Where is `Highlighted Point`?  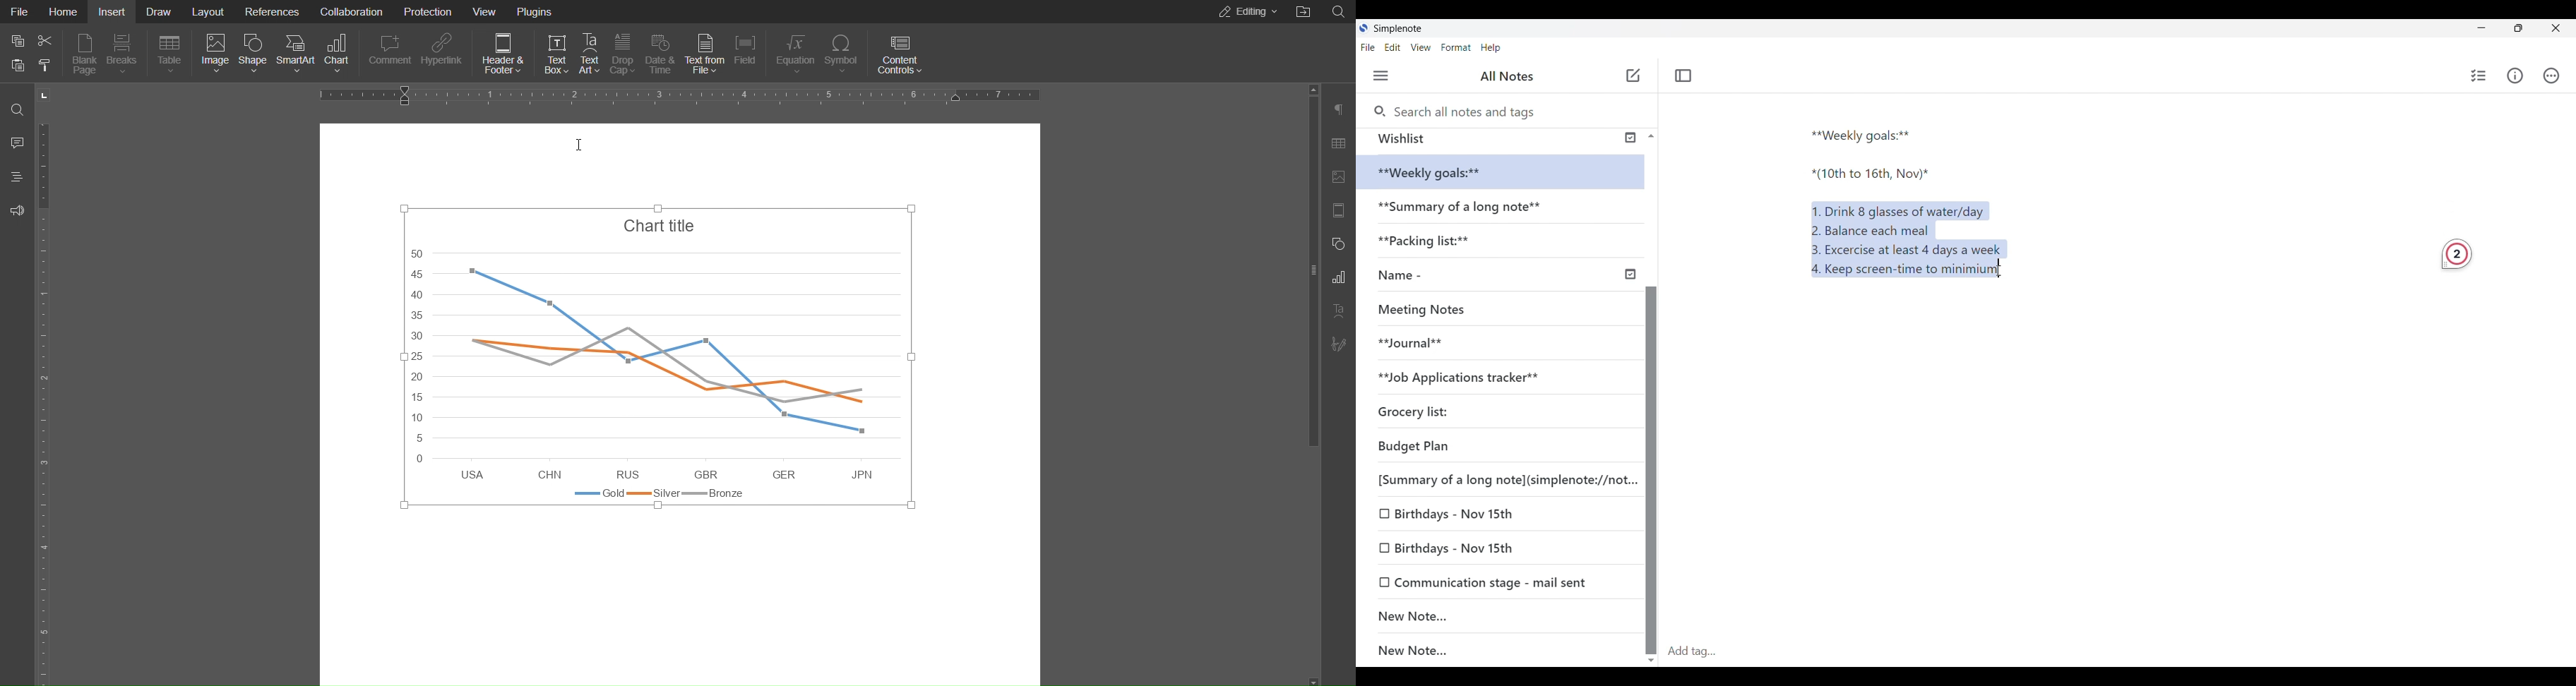
Highlighted Point is located at coordinates (705, 341).